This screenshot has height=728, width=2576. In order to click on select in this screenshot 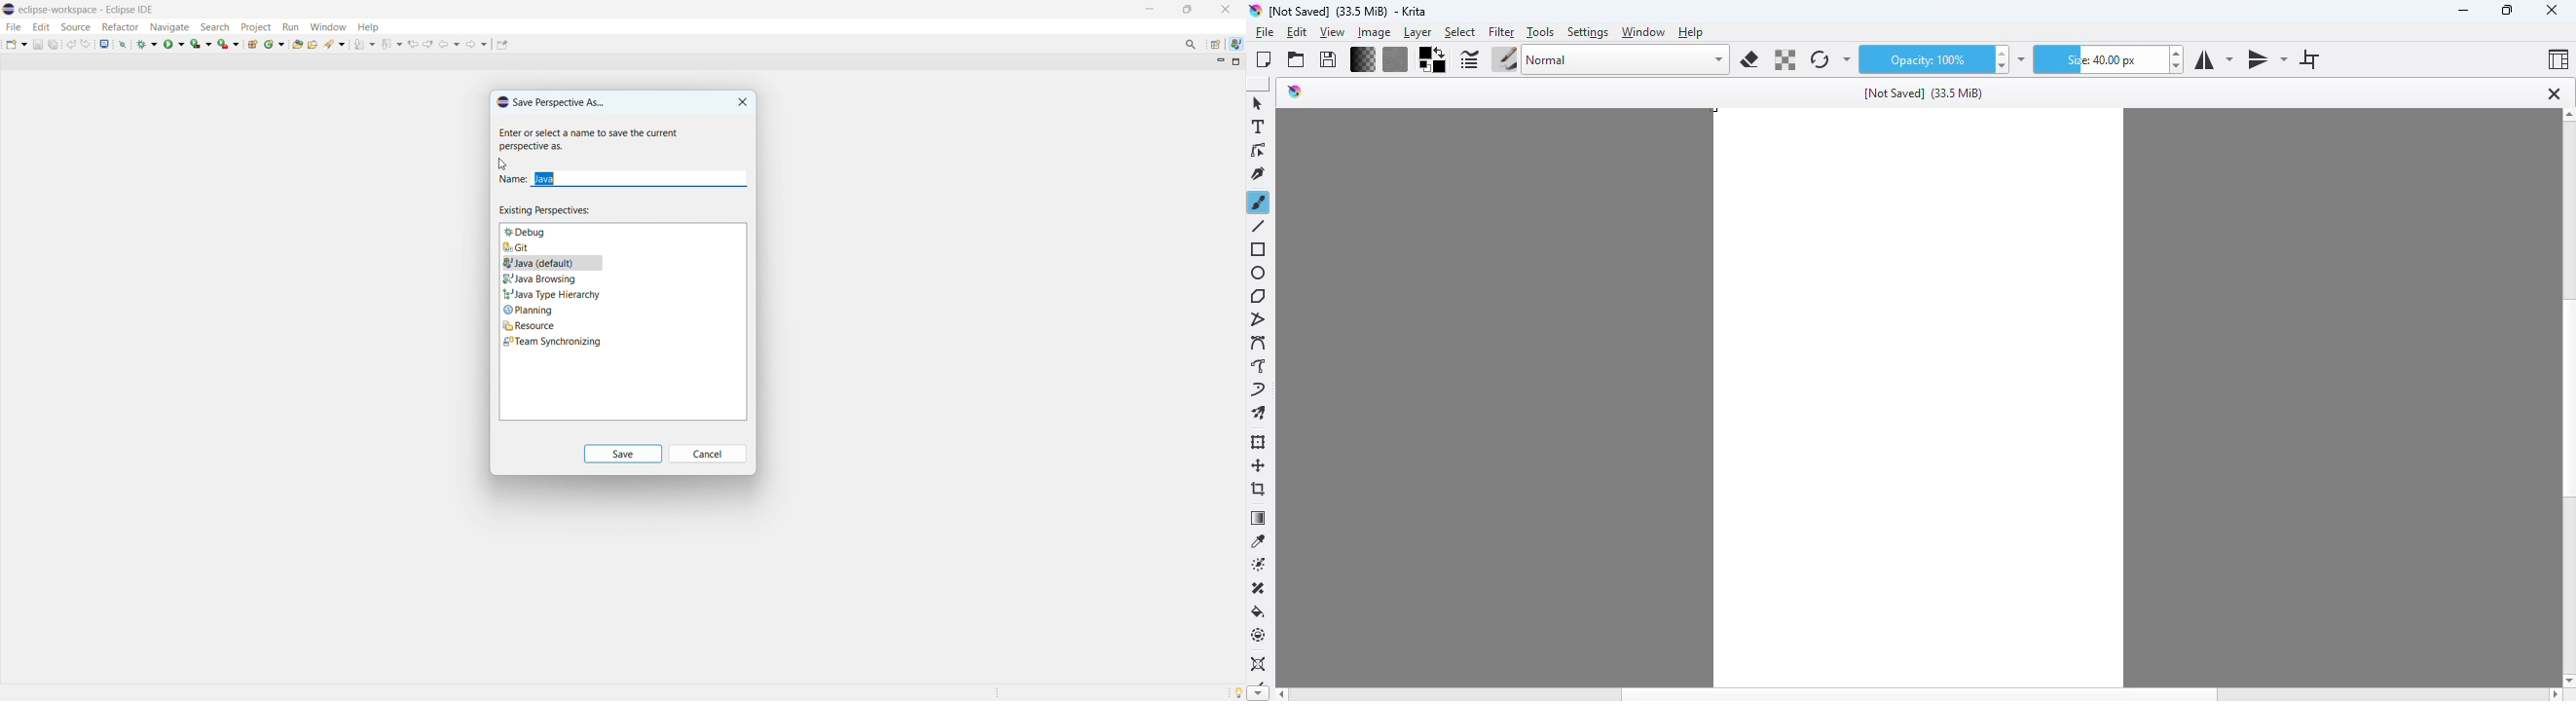, I will do `click(1460, 31)`.